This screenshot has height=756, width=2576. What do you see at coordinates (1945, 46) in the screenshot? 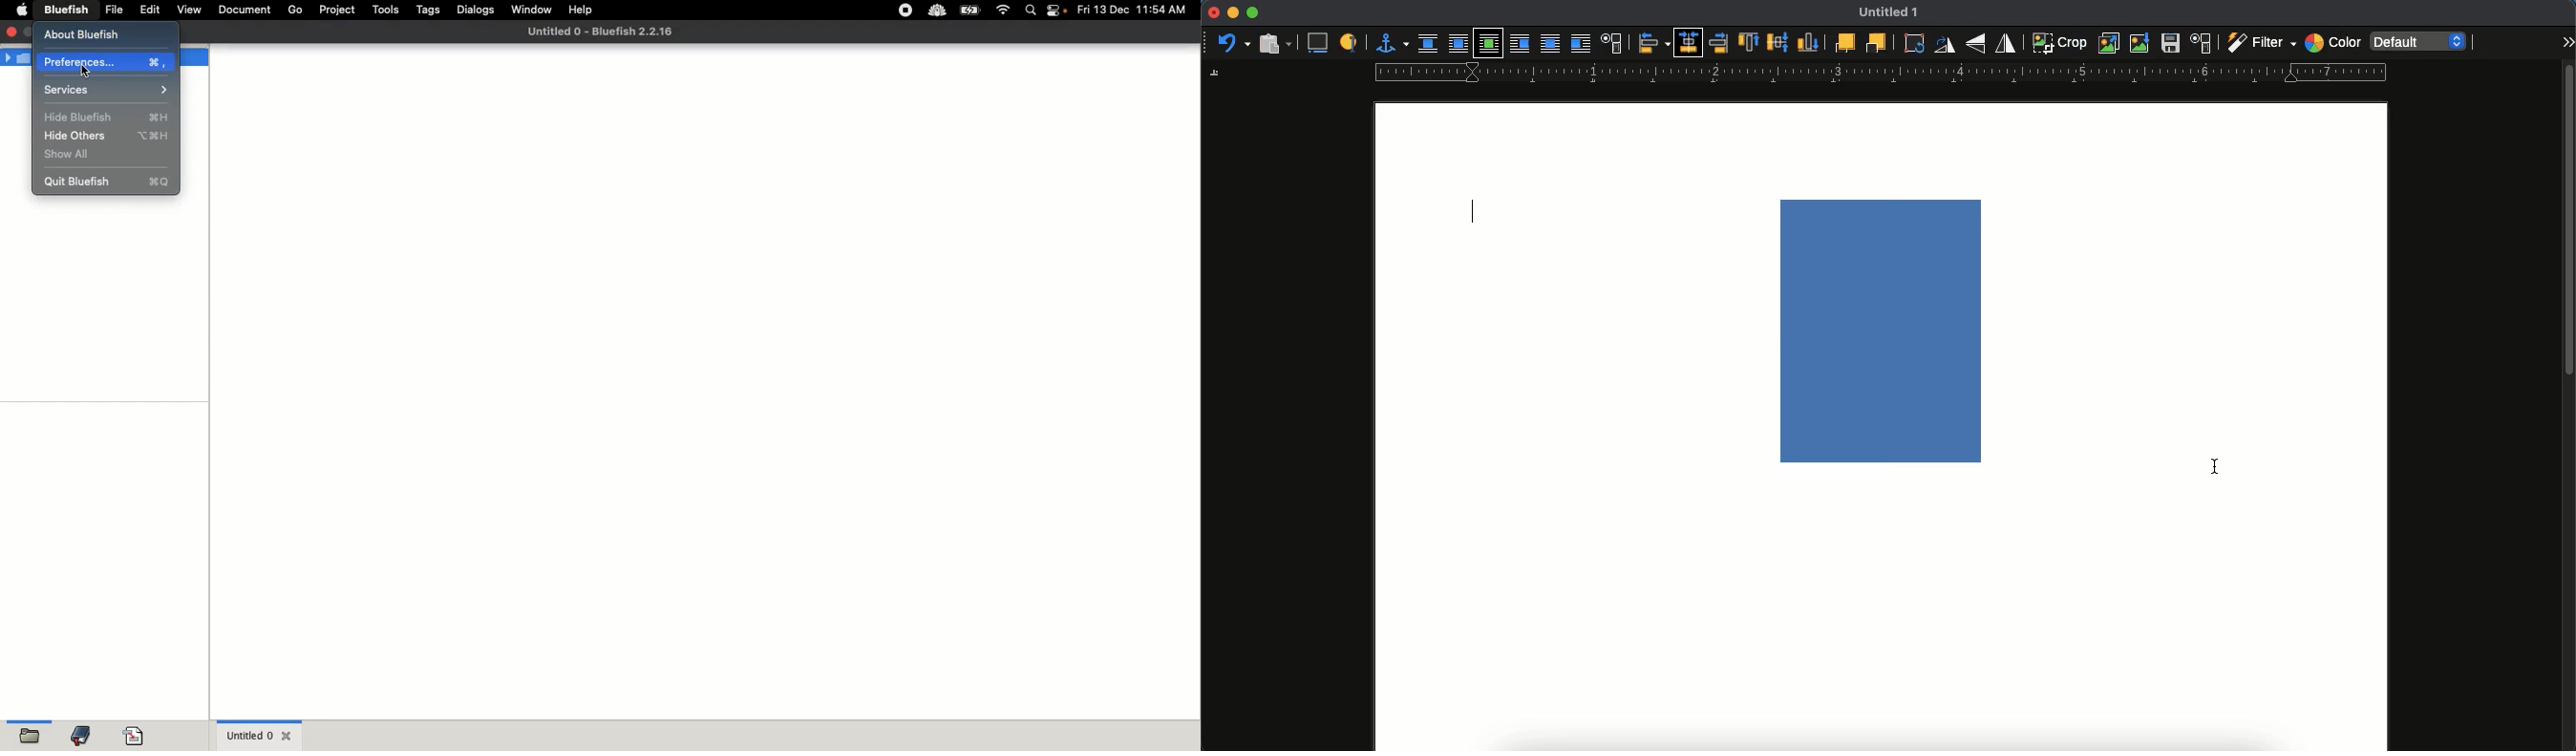
I see `rotate 90 degree right` at bounding box center [1945, 46].